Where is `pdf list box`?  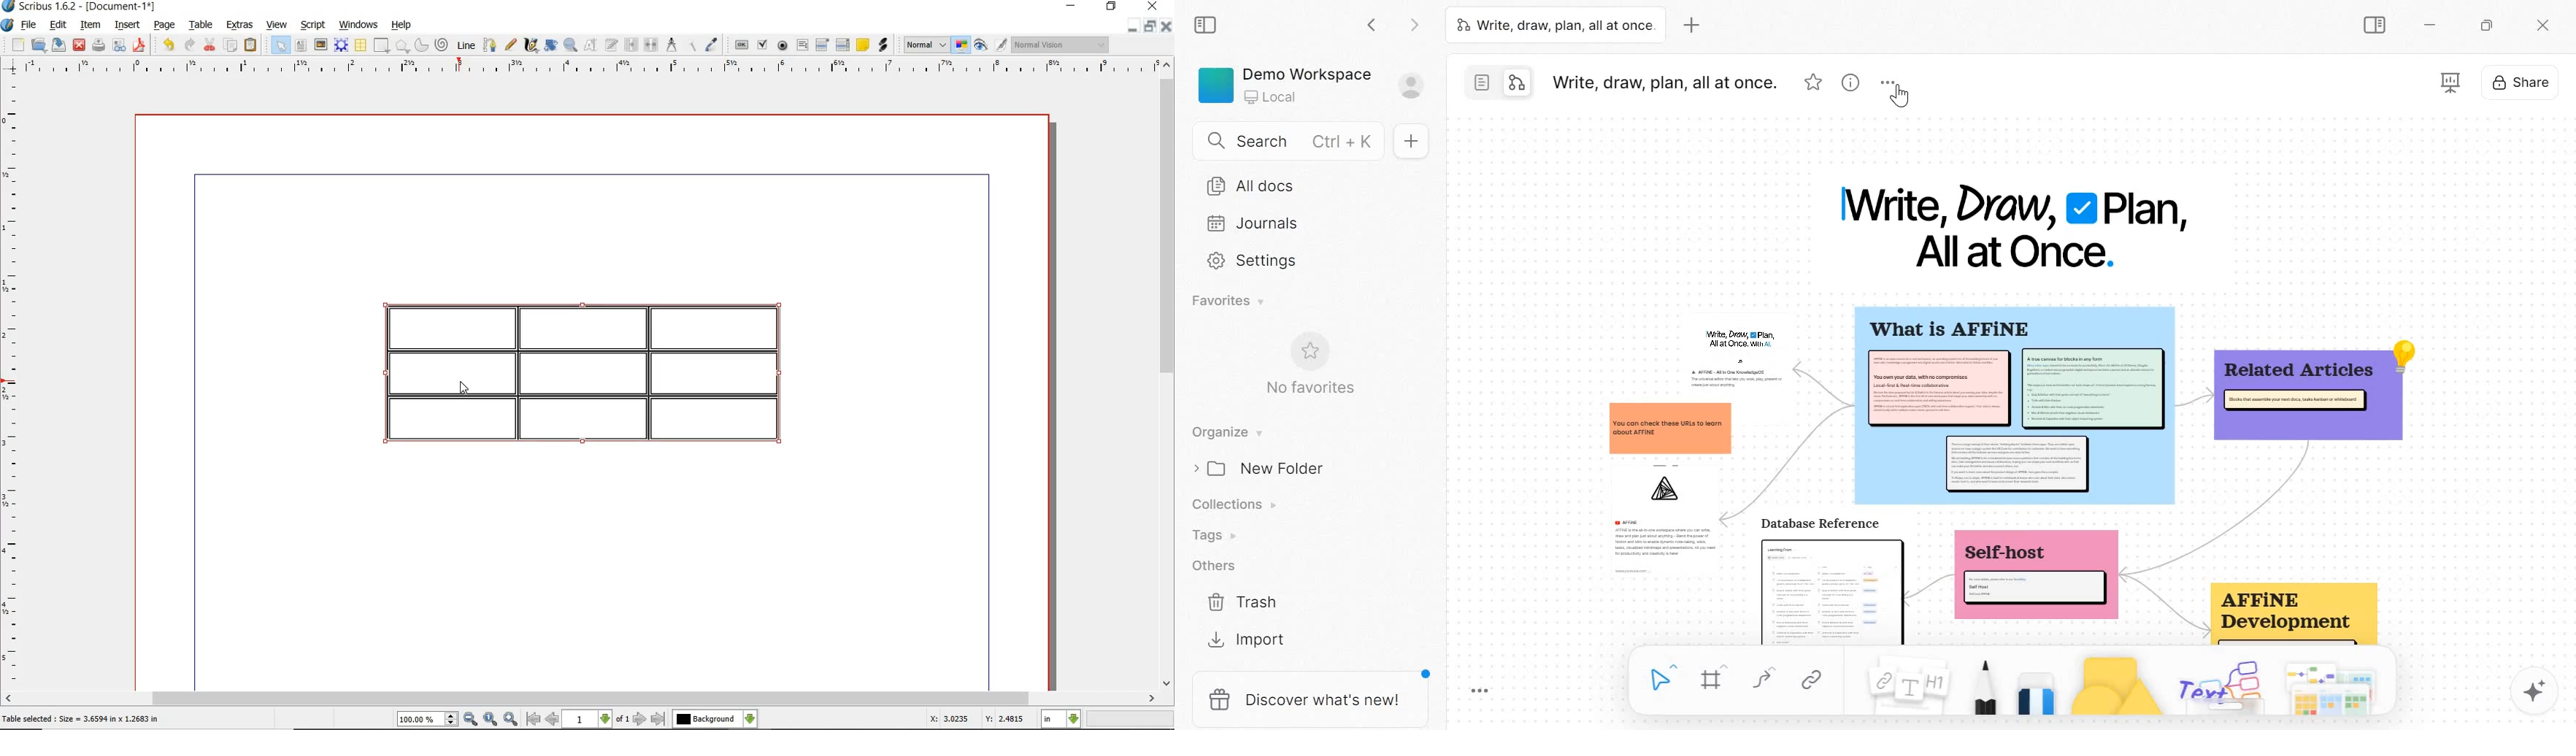 pdf list box is located at coordinates (843, 45).